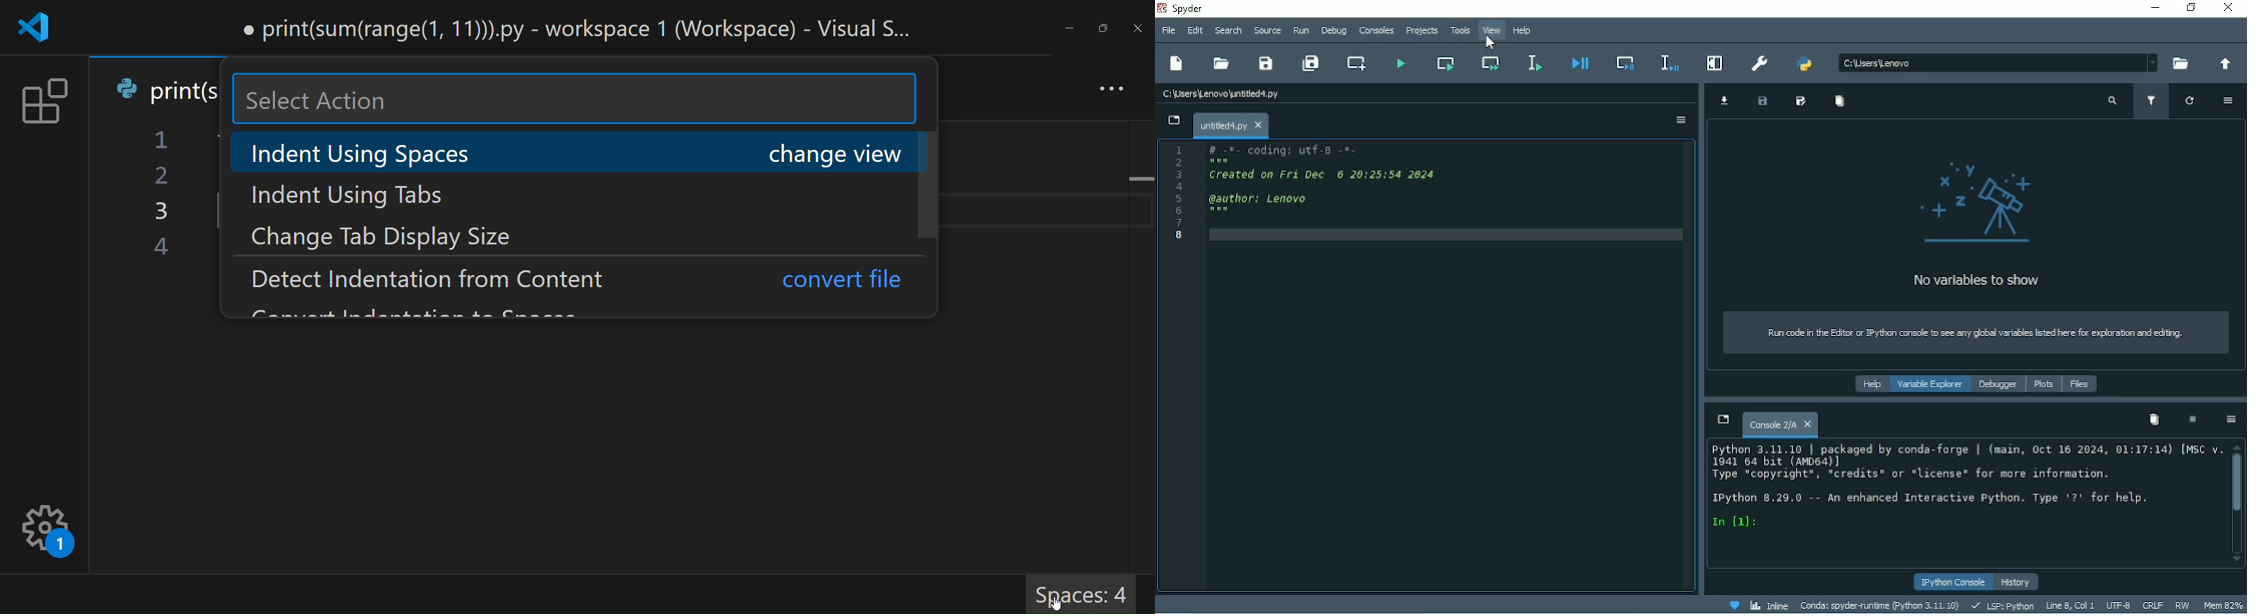 This screenshot has height=616, width=2268. I want to click on Console, so click(1780, 422).